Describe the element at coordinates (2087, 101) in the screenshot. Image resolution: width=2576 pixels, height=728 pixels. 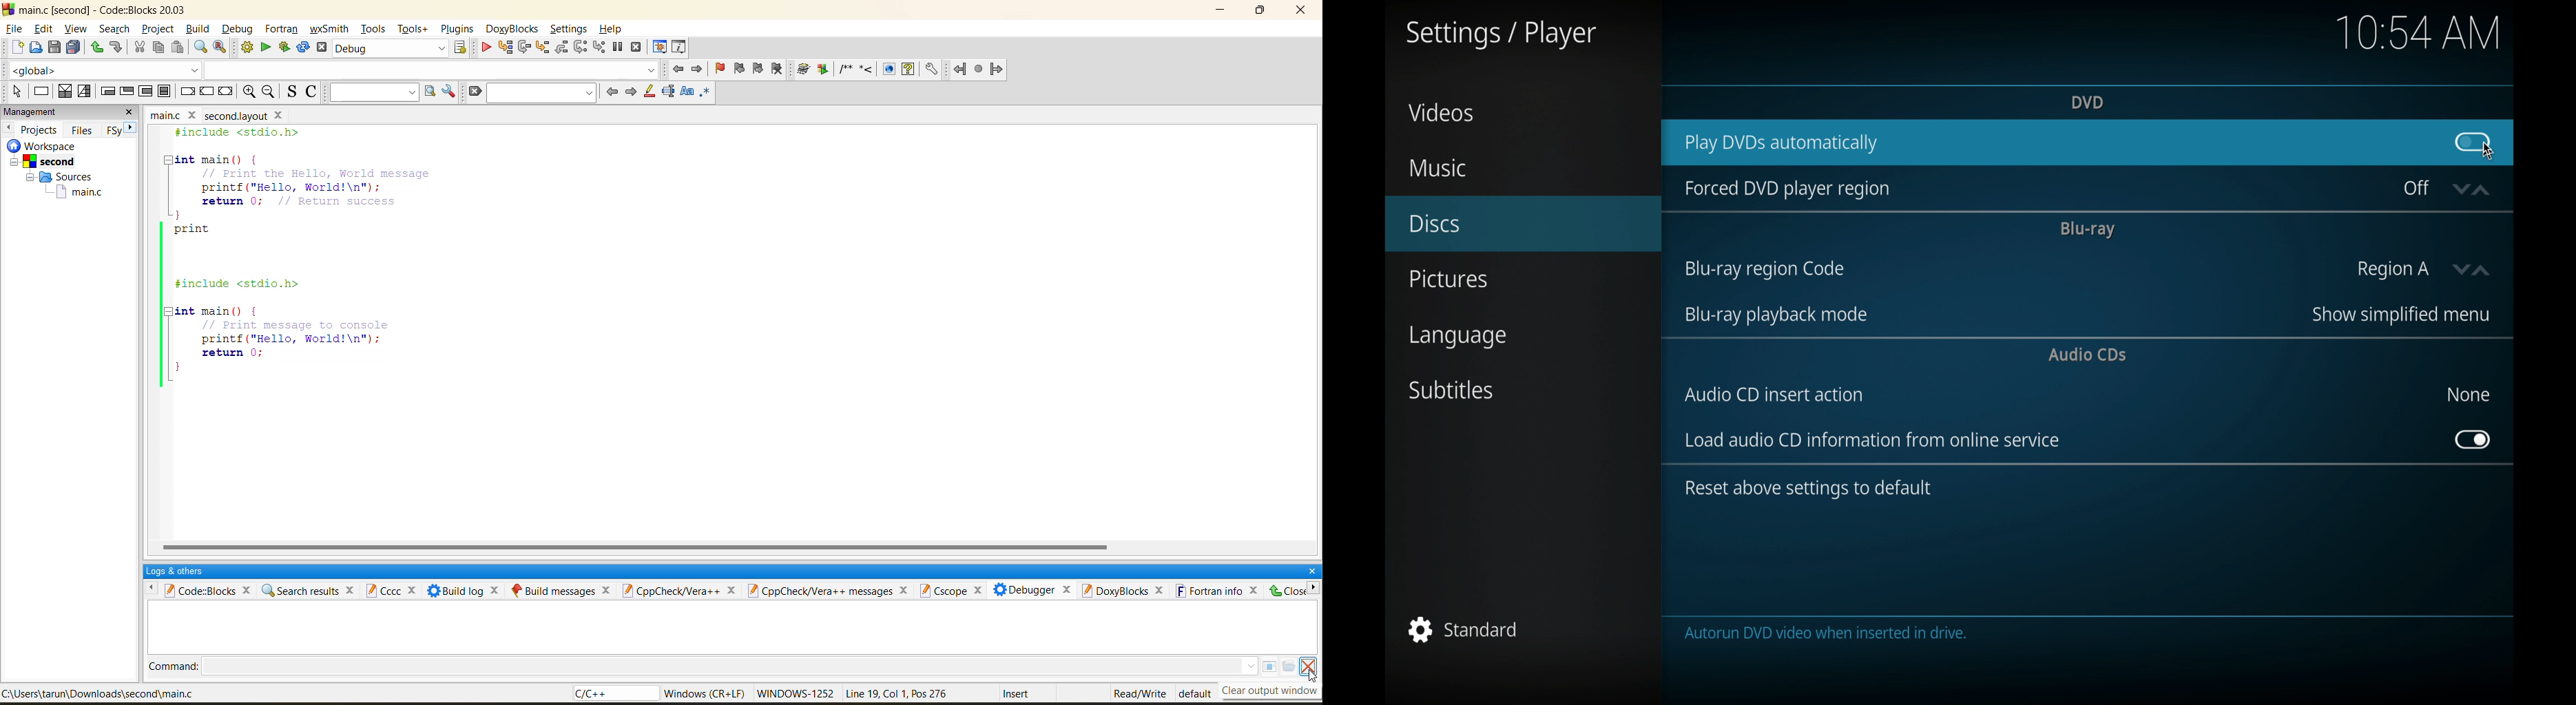
I see `dvd` at that location.